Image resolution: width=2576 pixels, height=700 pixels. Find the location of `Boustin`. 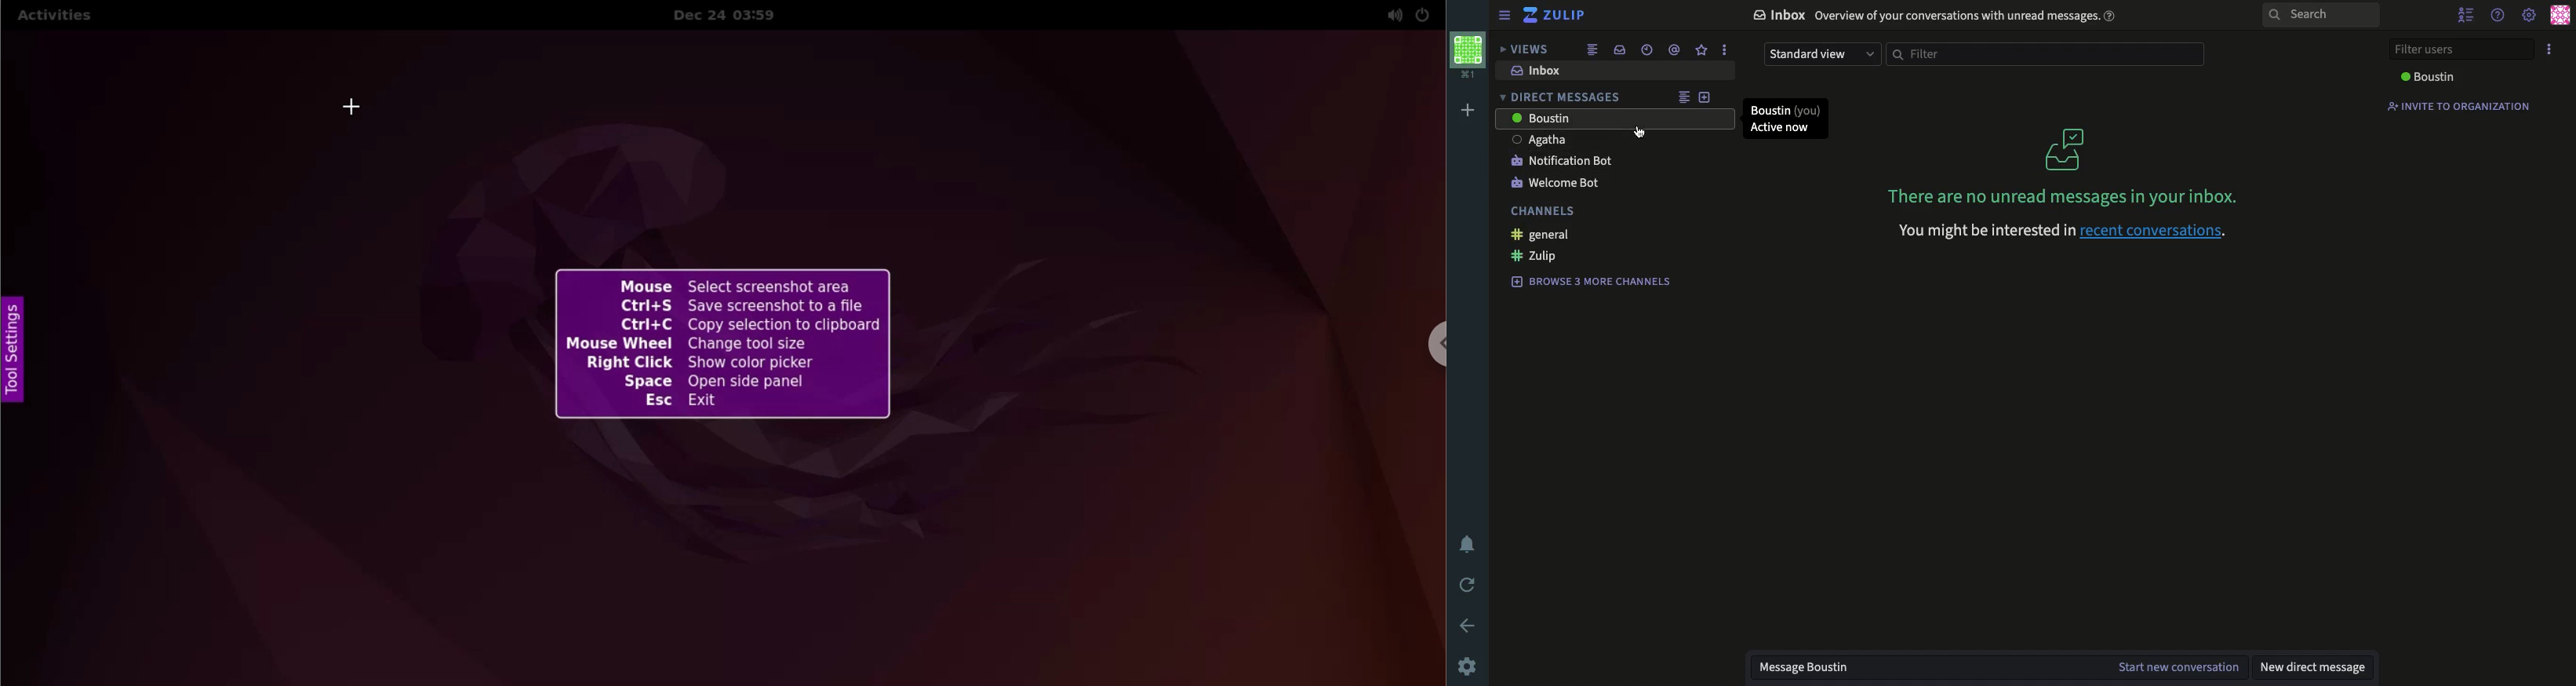

Boustin is located at coordinates (1545, 119).